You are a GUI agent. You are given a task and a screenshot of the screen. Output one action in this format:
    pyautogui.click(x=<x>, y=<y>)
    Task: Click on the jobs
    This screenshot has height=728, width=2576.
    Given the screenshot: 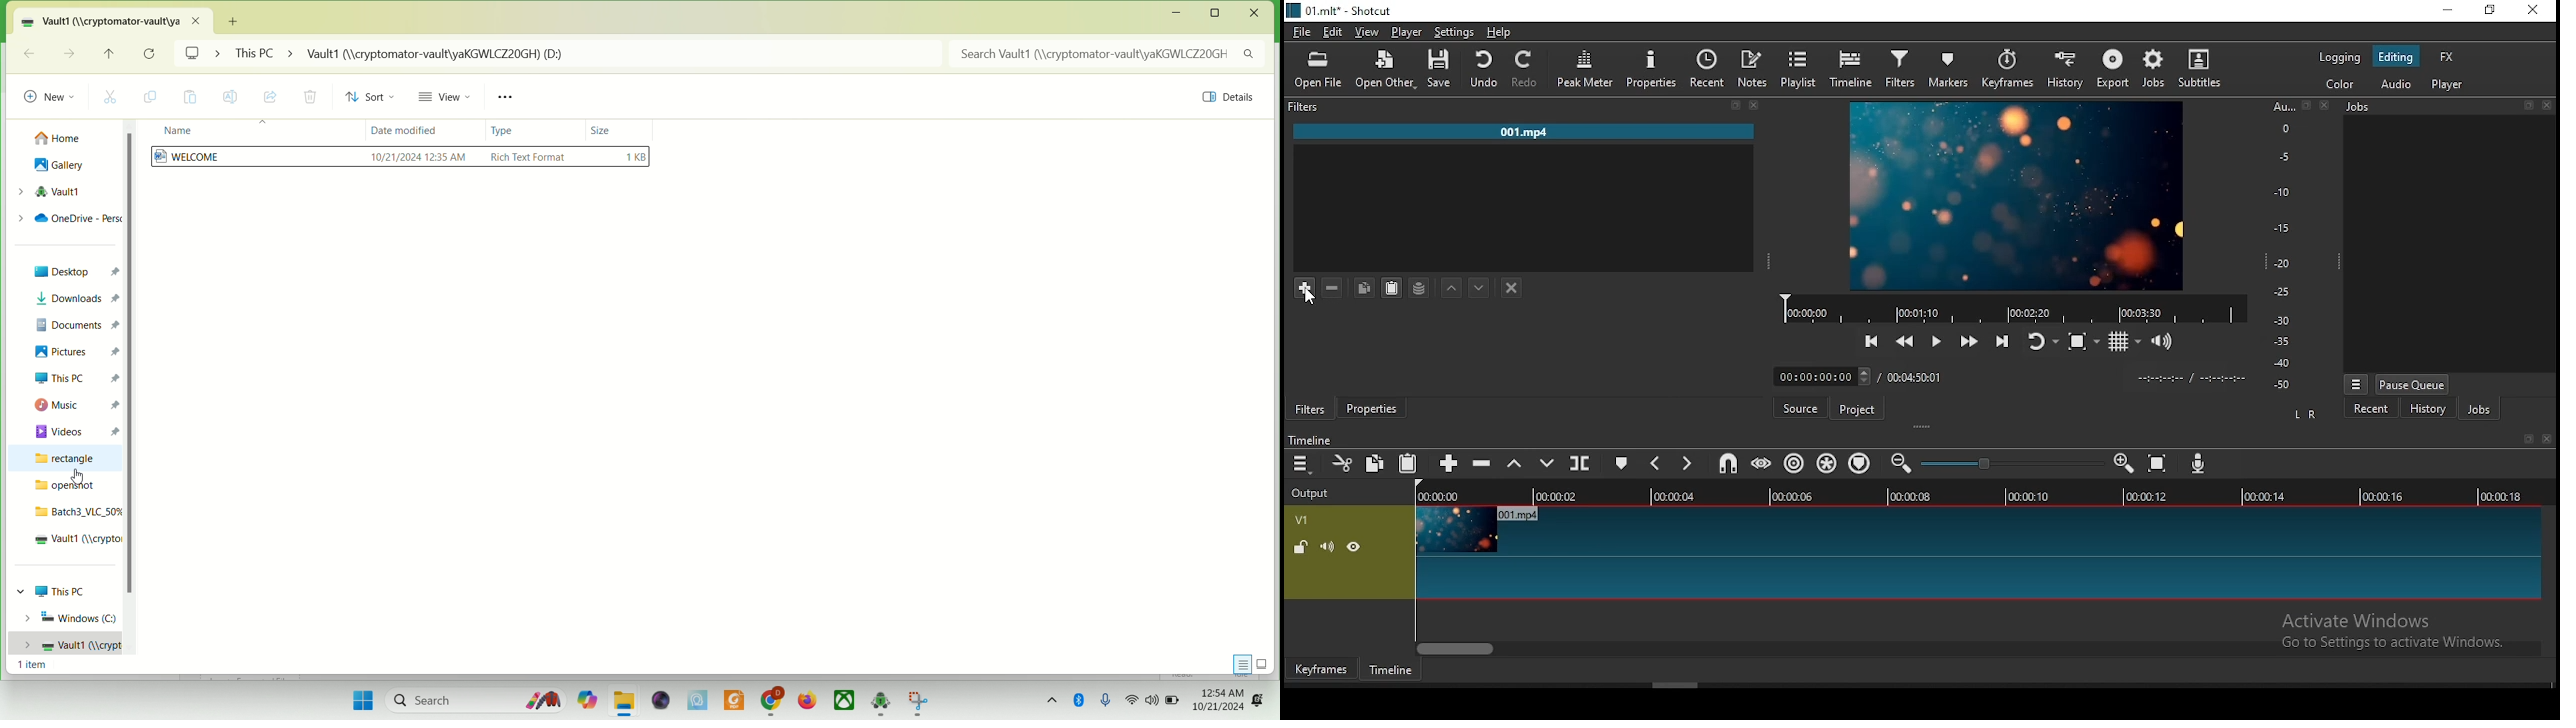 What is the action you would take?
    pyautogui.click(x=2476, y=408)
    